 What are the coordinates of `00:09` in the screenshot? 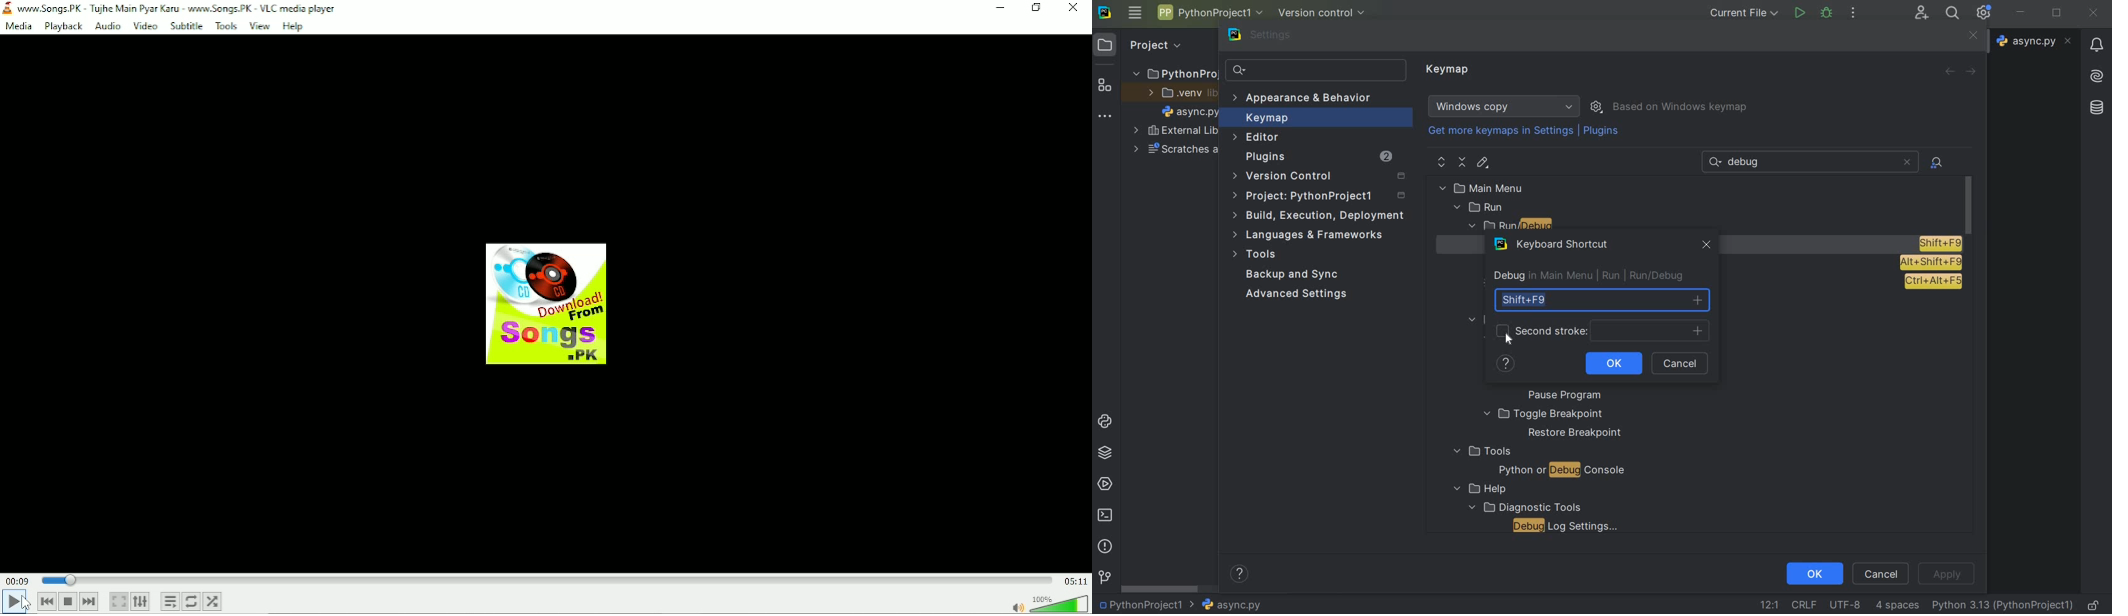 It's located at (20, 577).